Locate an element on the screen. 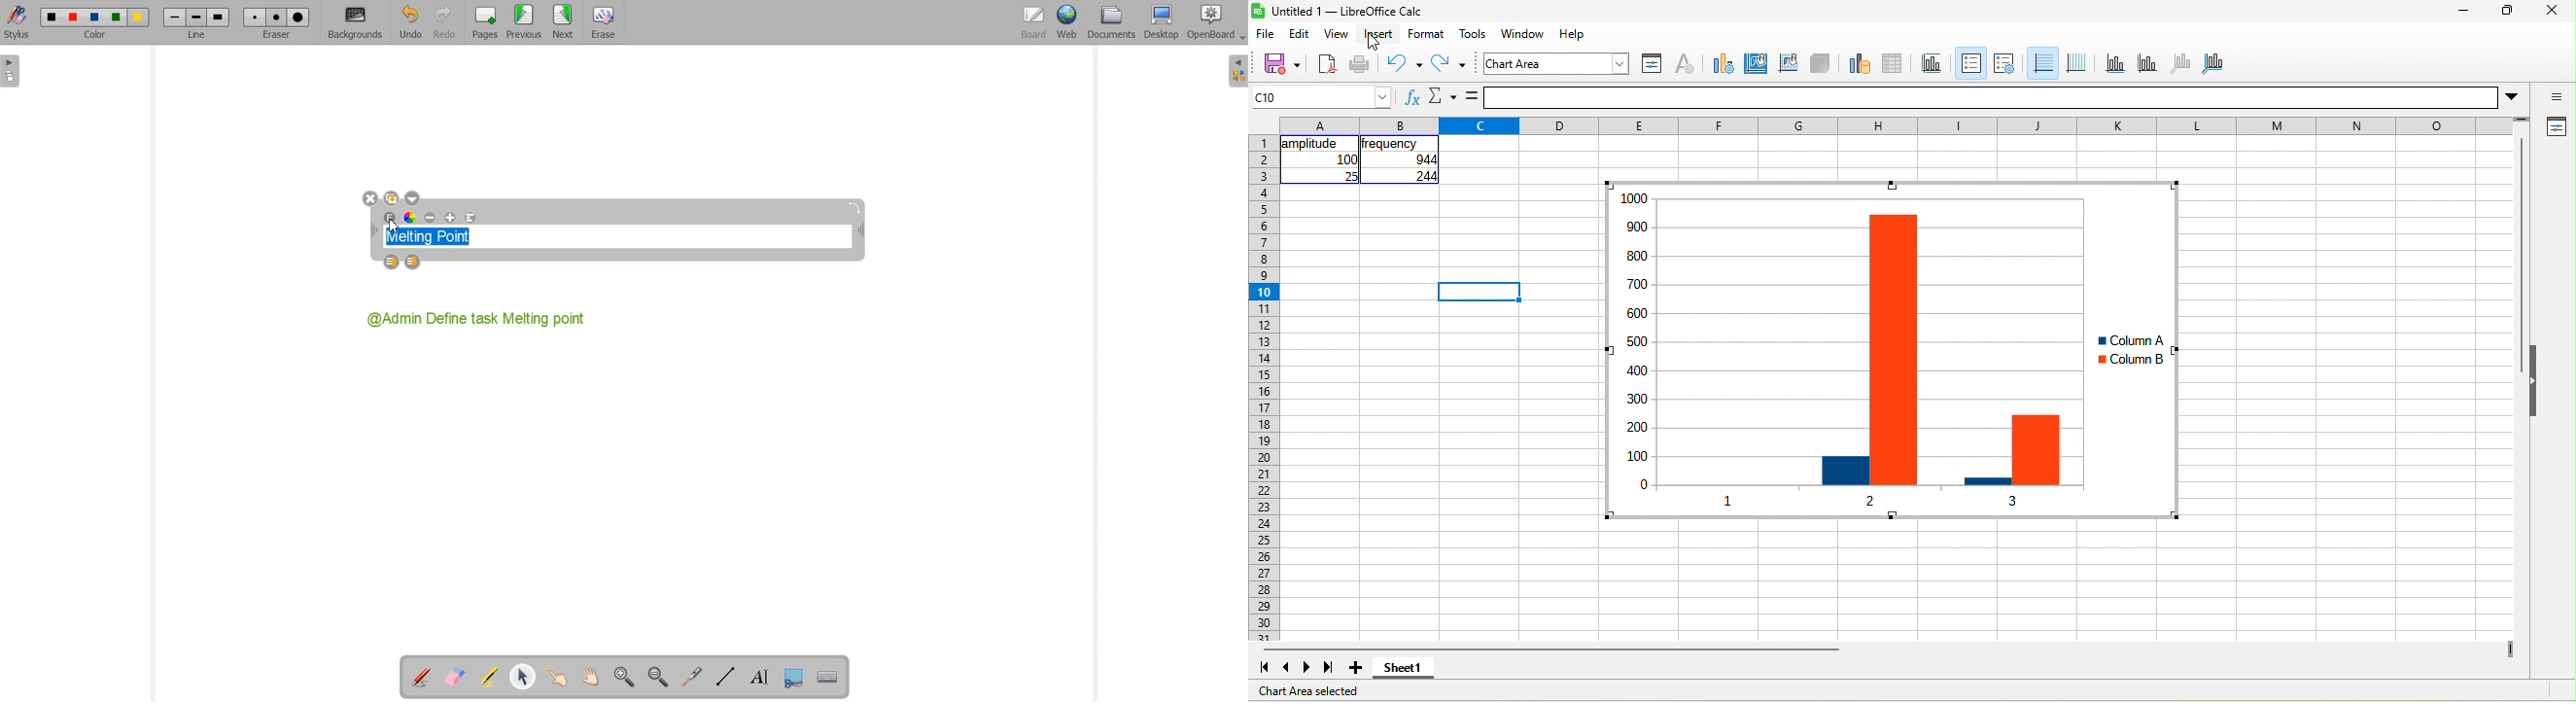 The image size is (2576, 728). chart type is located at coordinates (1720, 62).